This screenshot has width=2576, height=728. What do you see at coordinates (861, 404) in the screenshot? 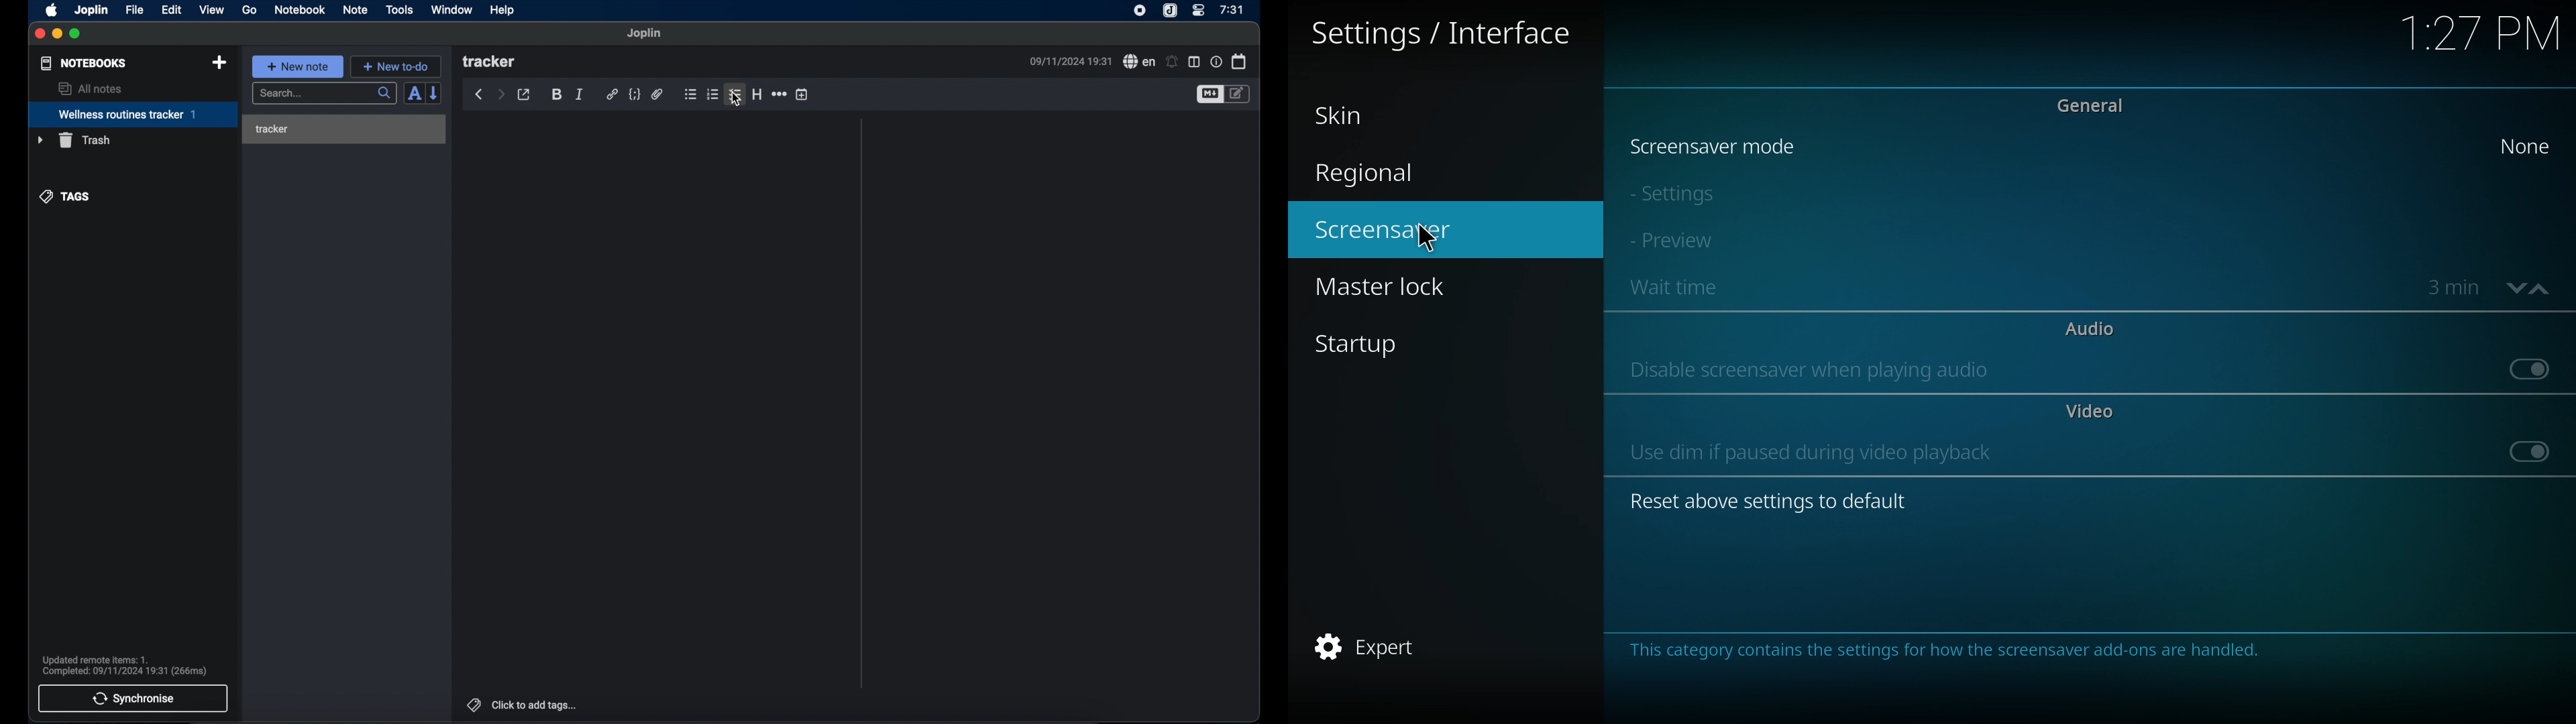
I see `Scroll bar` at bounding box center [861, 404].